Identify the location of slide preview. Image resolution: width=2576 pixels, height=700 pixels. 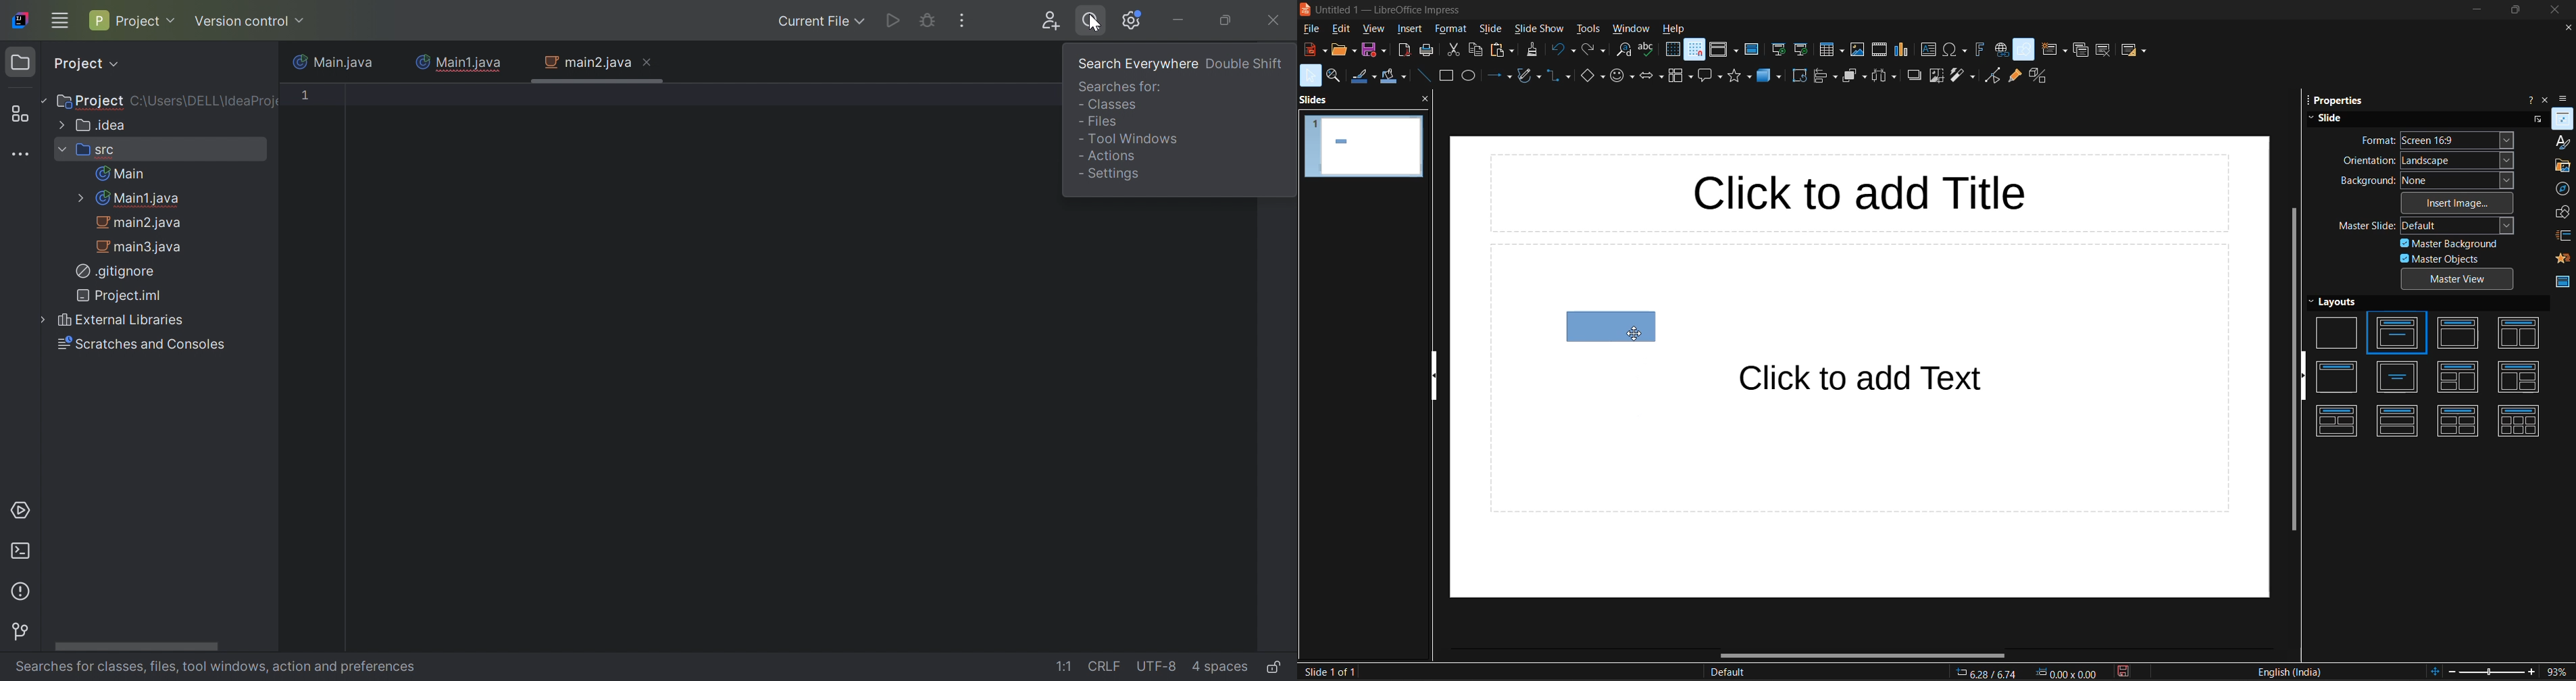
(1364, 149).